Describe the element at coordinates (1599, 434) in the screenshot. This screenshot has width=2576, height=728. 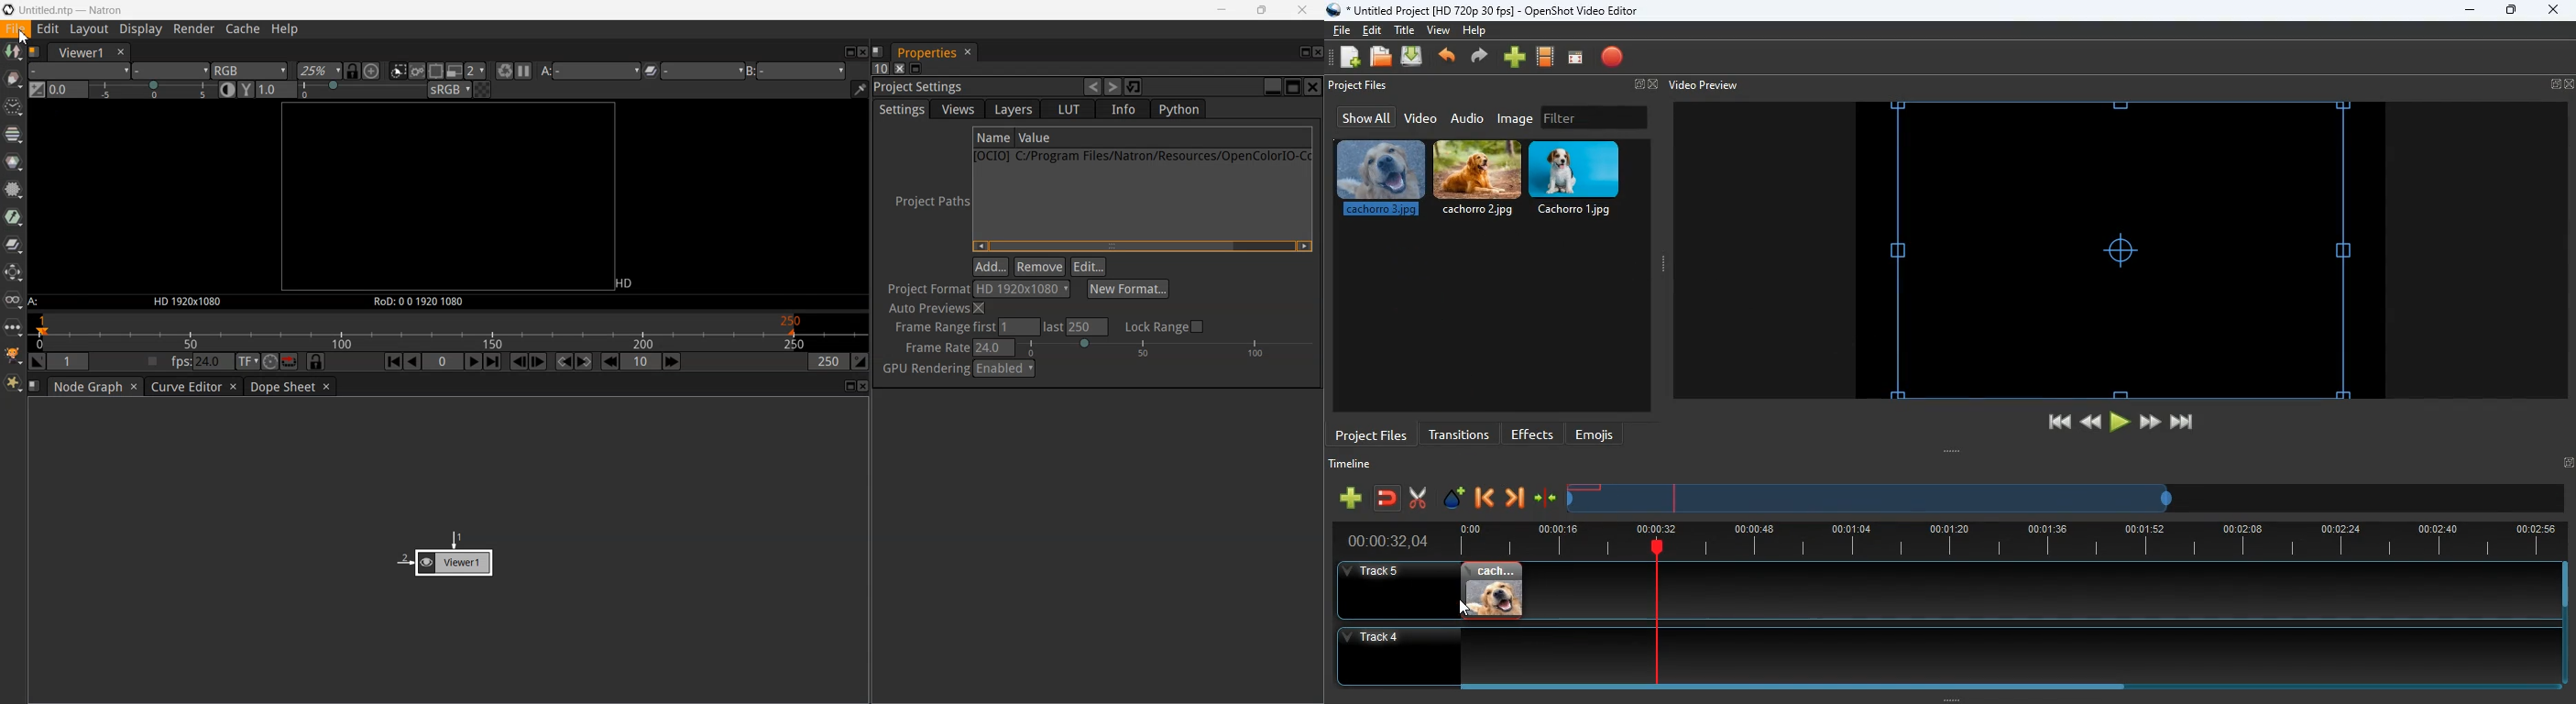
I see `emojis` at that location.